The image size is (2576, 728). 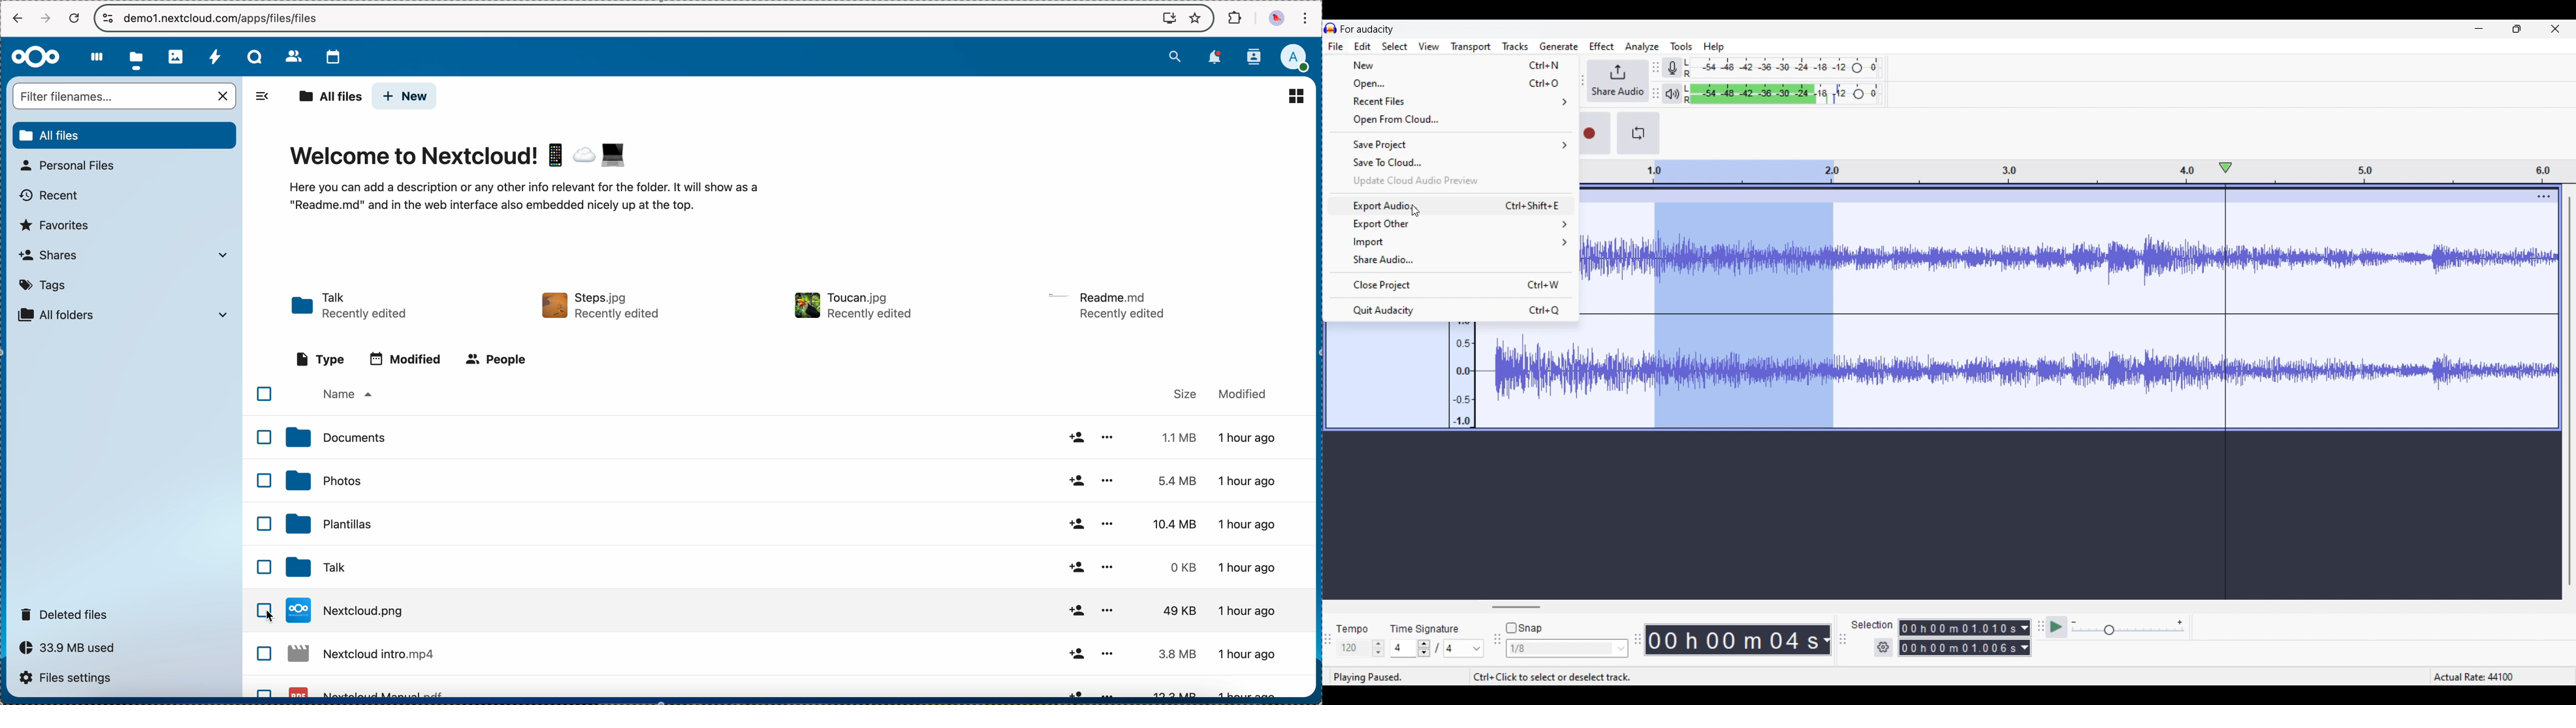 I want to click on profile picture, so click(x=1275, y=18).